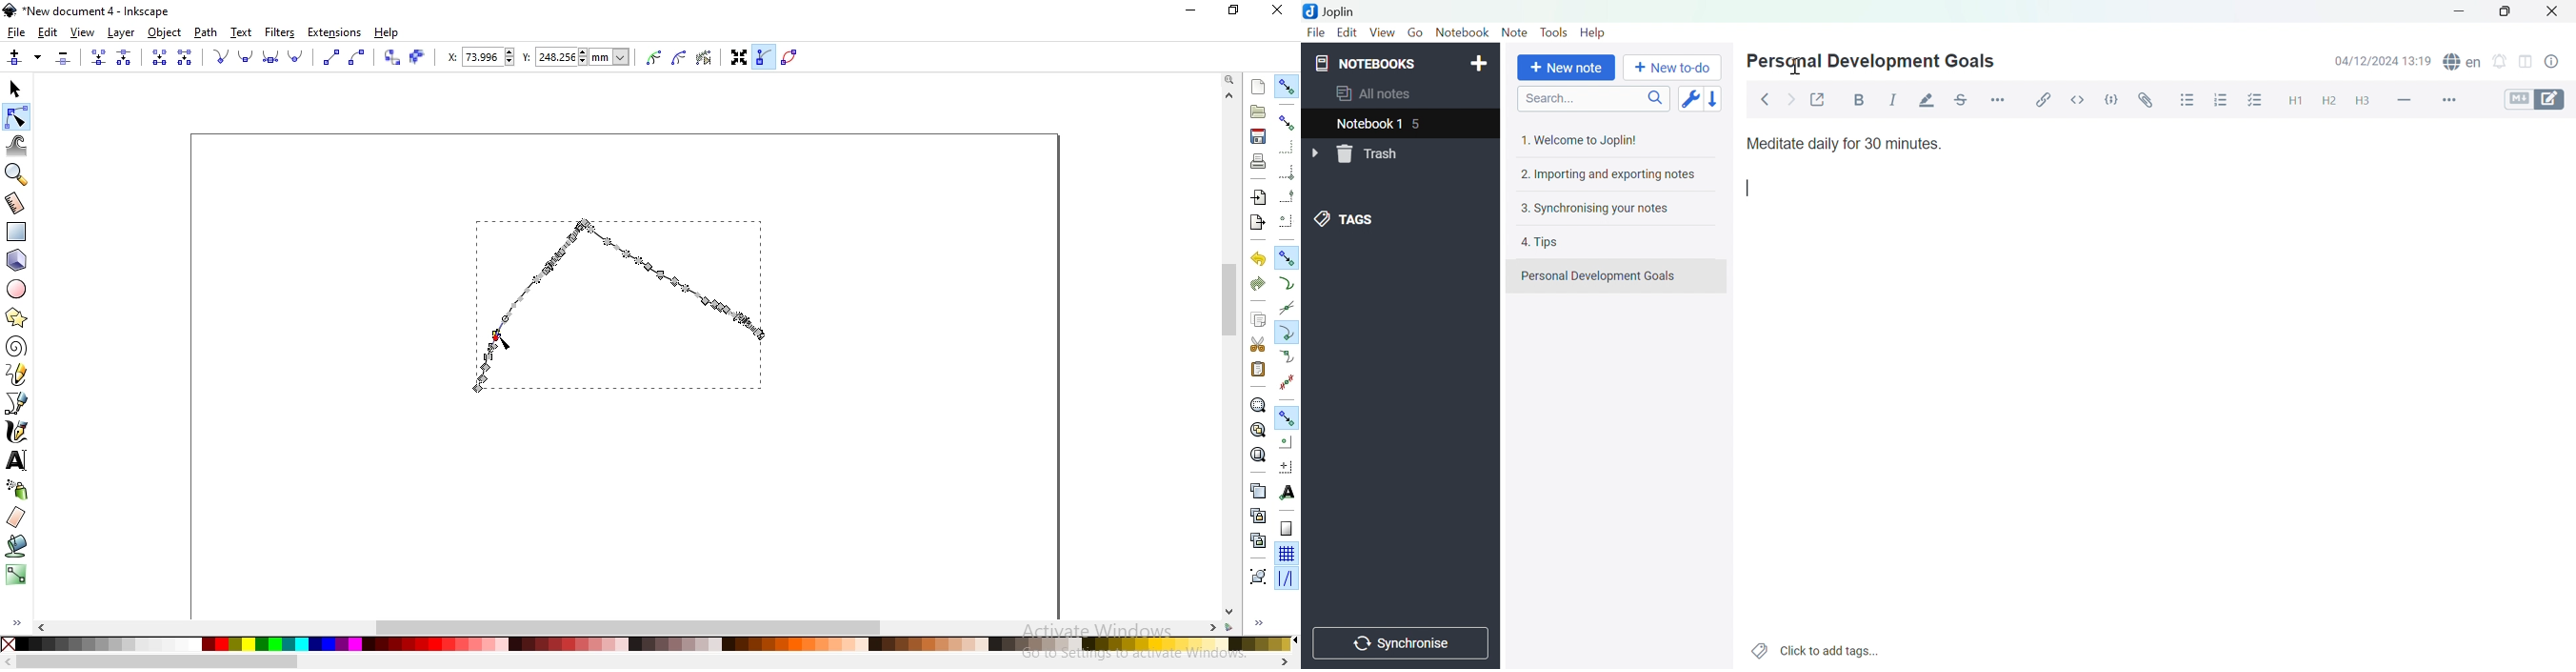 The width and height of the screenshot is (2576, 672). I want to click on Cursor, so click(1795, 66).